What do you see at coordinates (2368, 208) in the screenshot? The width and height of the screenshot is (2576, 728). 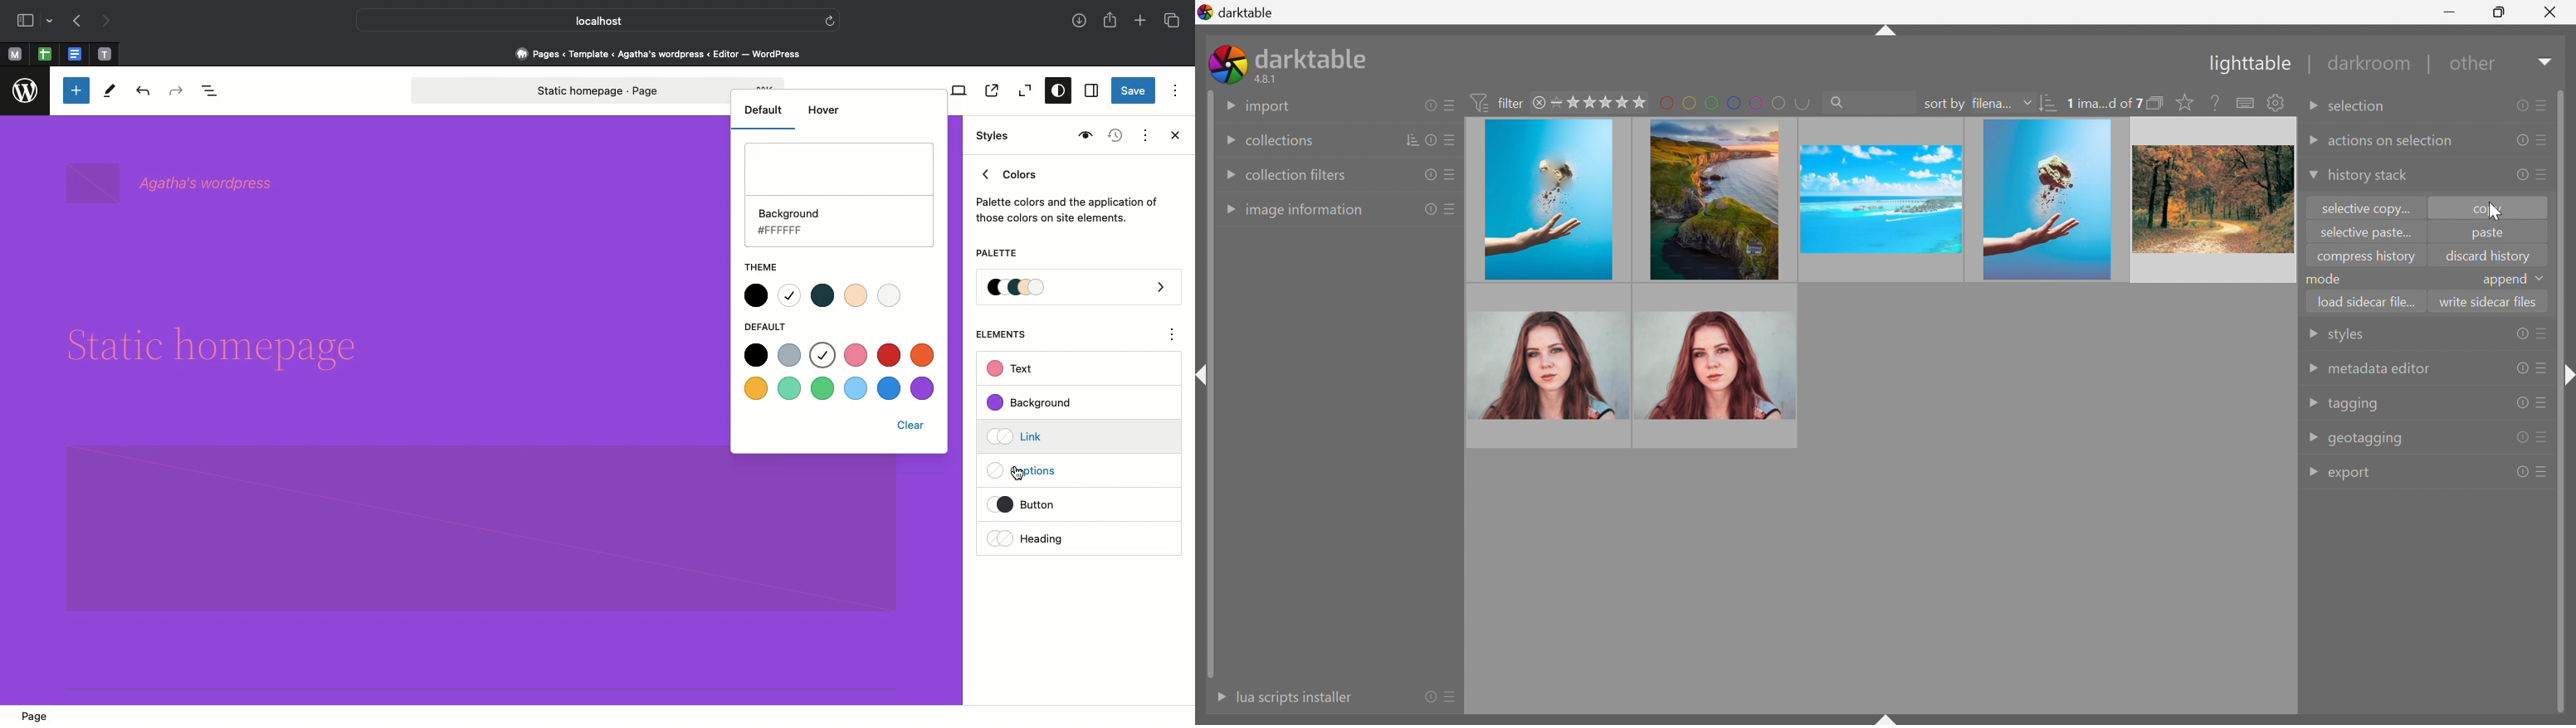 I see `selective copy...` at bounding box center [2368, 208].